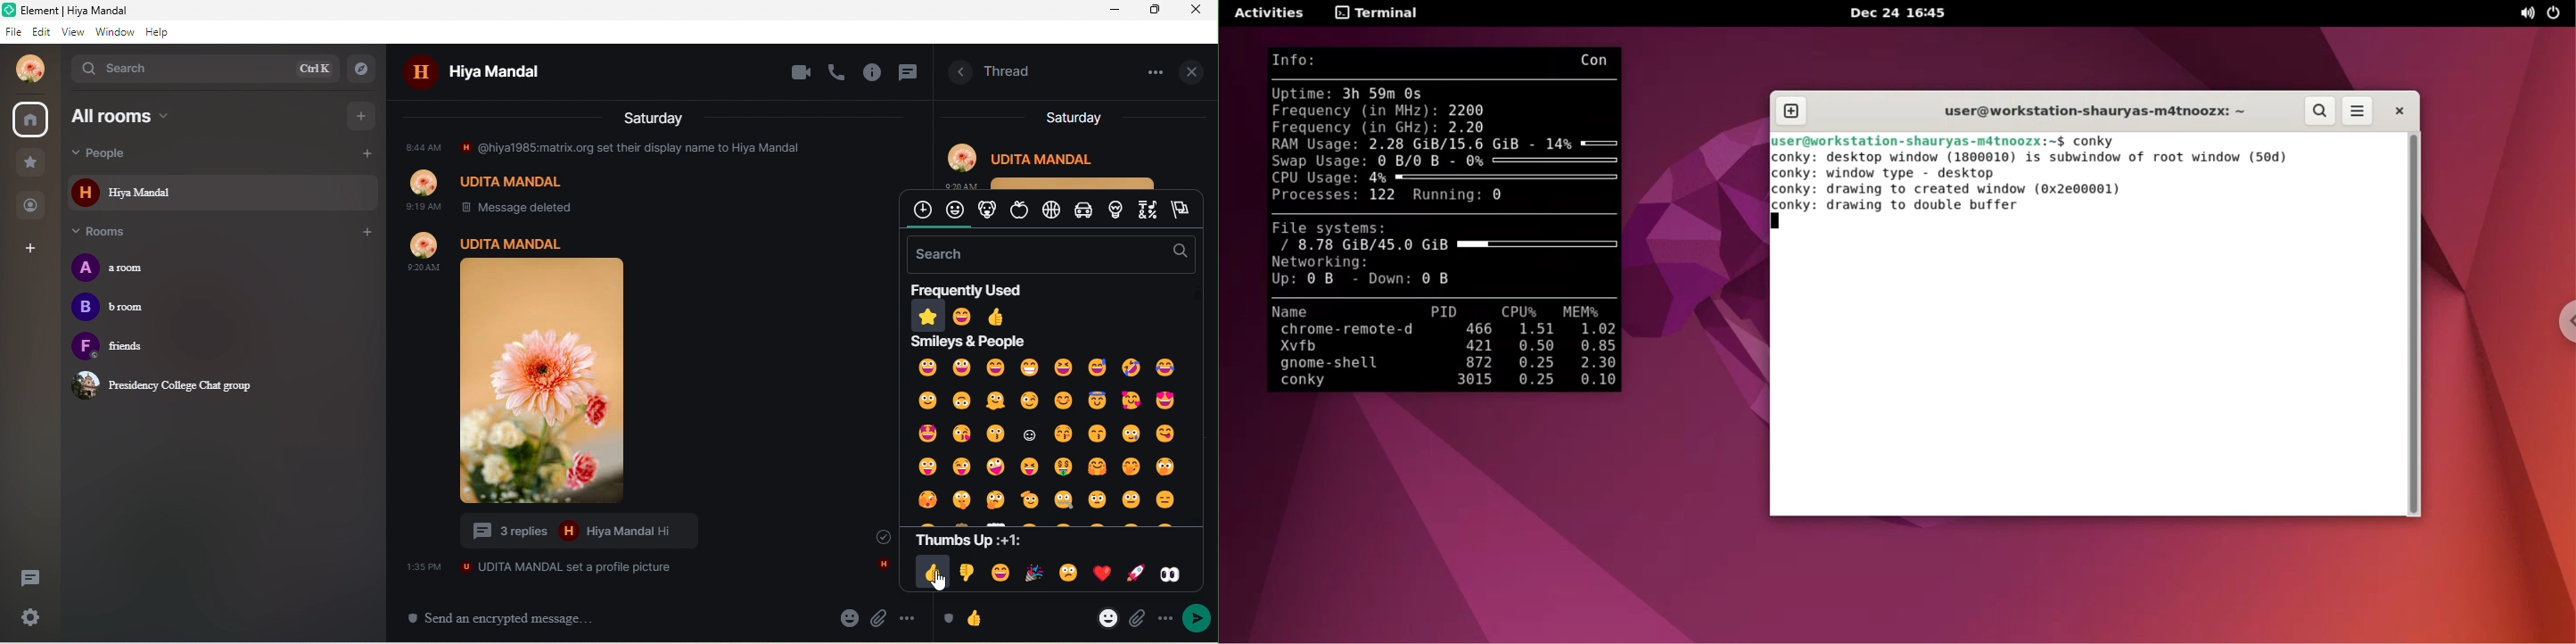 The width and height of the screenshot is (2576, 644). Describe the element at coordinates (909, 618) in the screenshot. I see `more option` at that location.